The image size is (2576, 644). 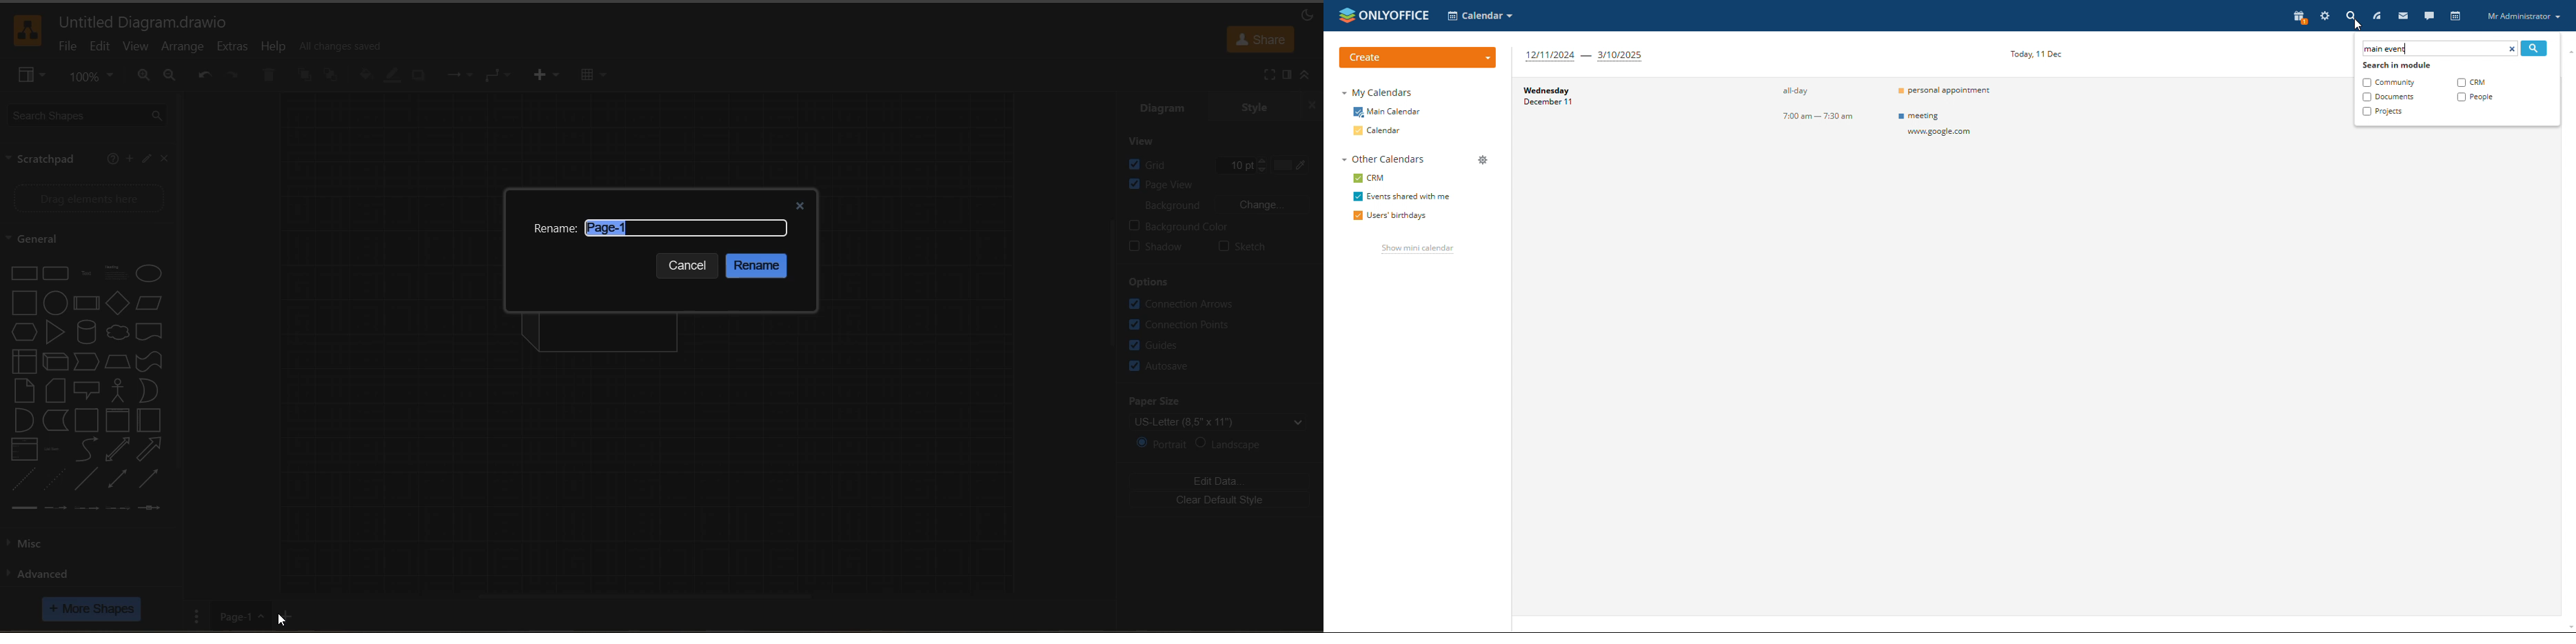 I want to click on line color, so click(x=396, y=76).